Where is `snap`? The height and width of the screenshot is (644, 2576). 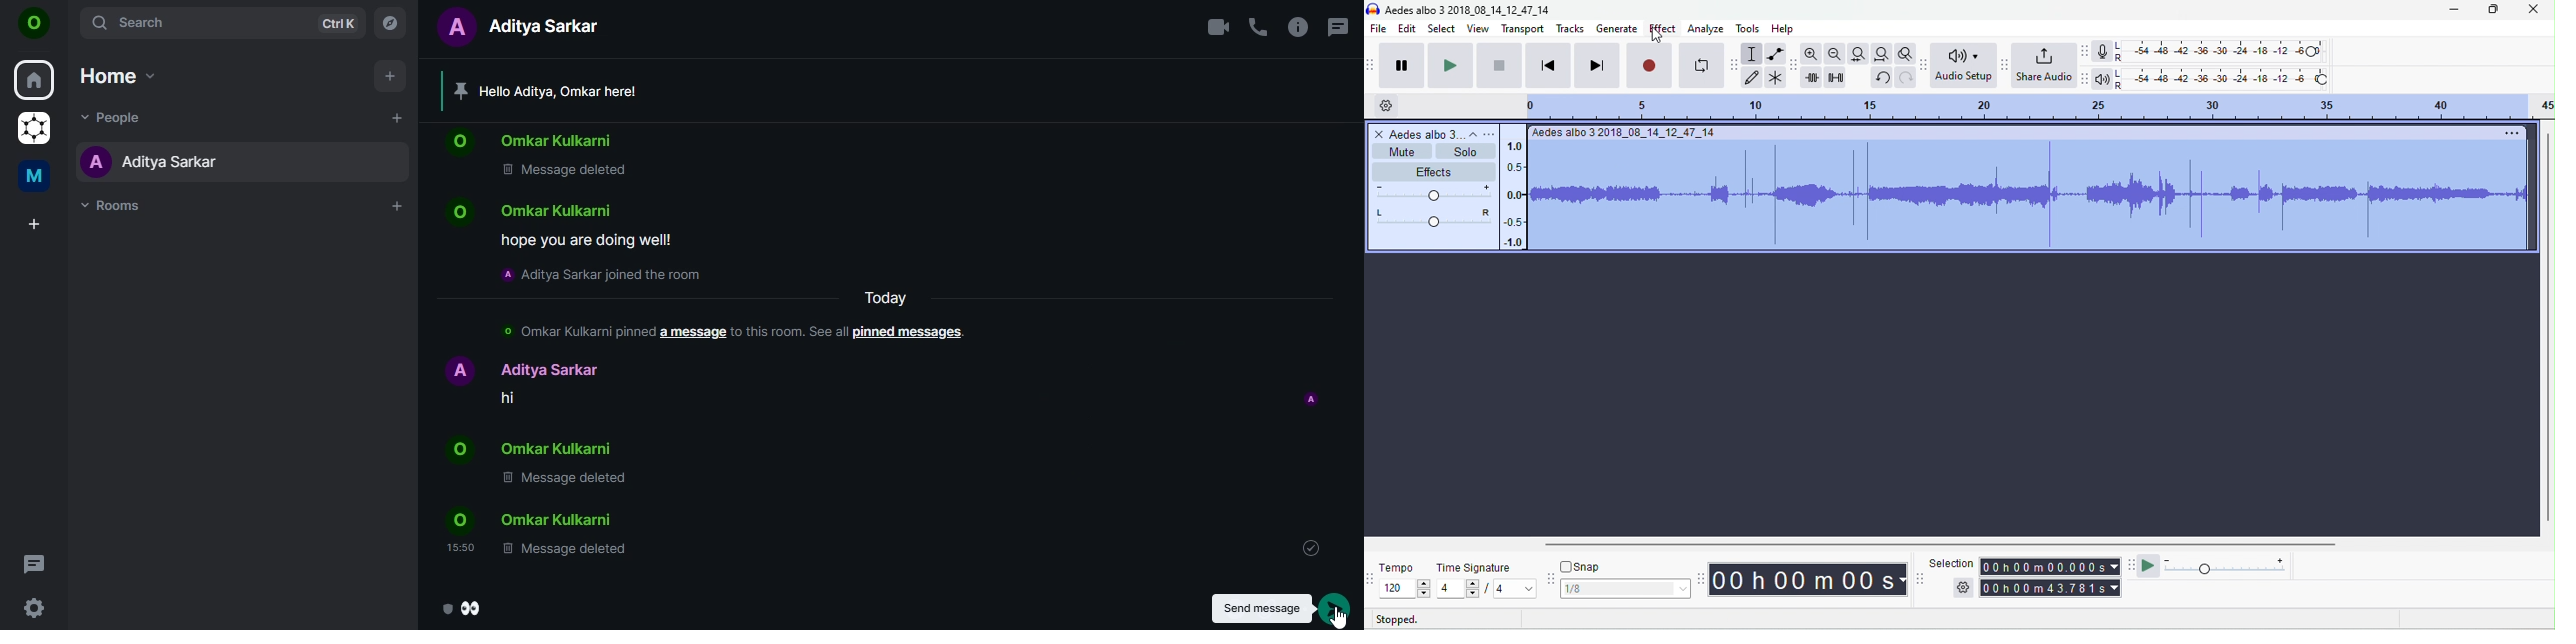
snap is located at coordinates (1583, 566).